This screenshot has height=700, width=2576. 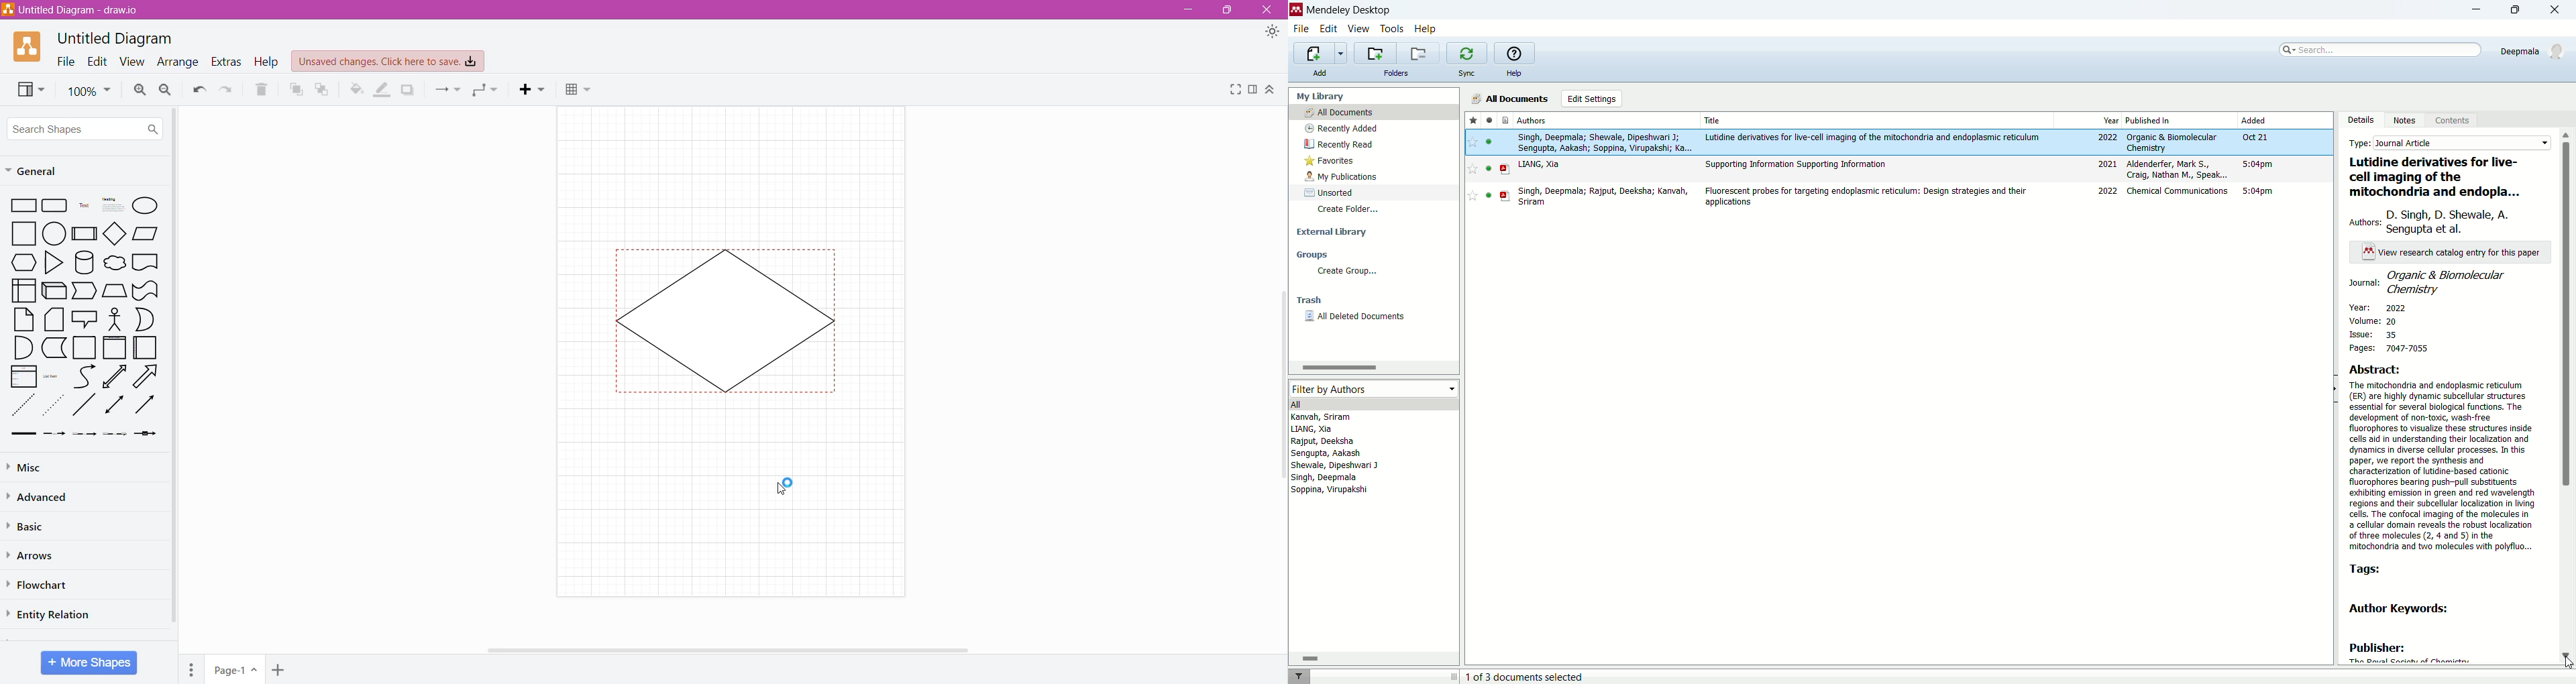 What do you see at coordinates (65, 62) in the screenshot?
I see `File` at bounding box center [65, 62].